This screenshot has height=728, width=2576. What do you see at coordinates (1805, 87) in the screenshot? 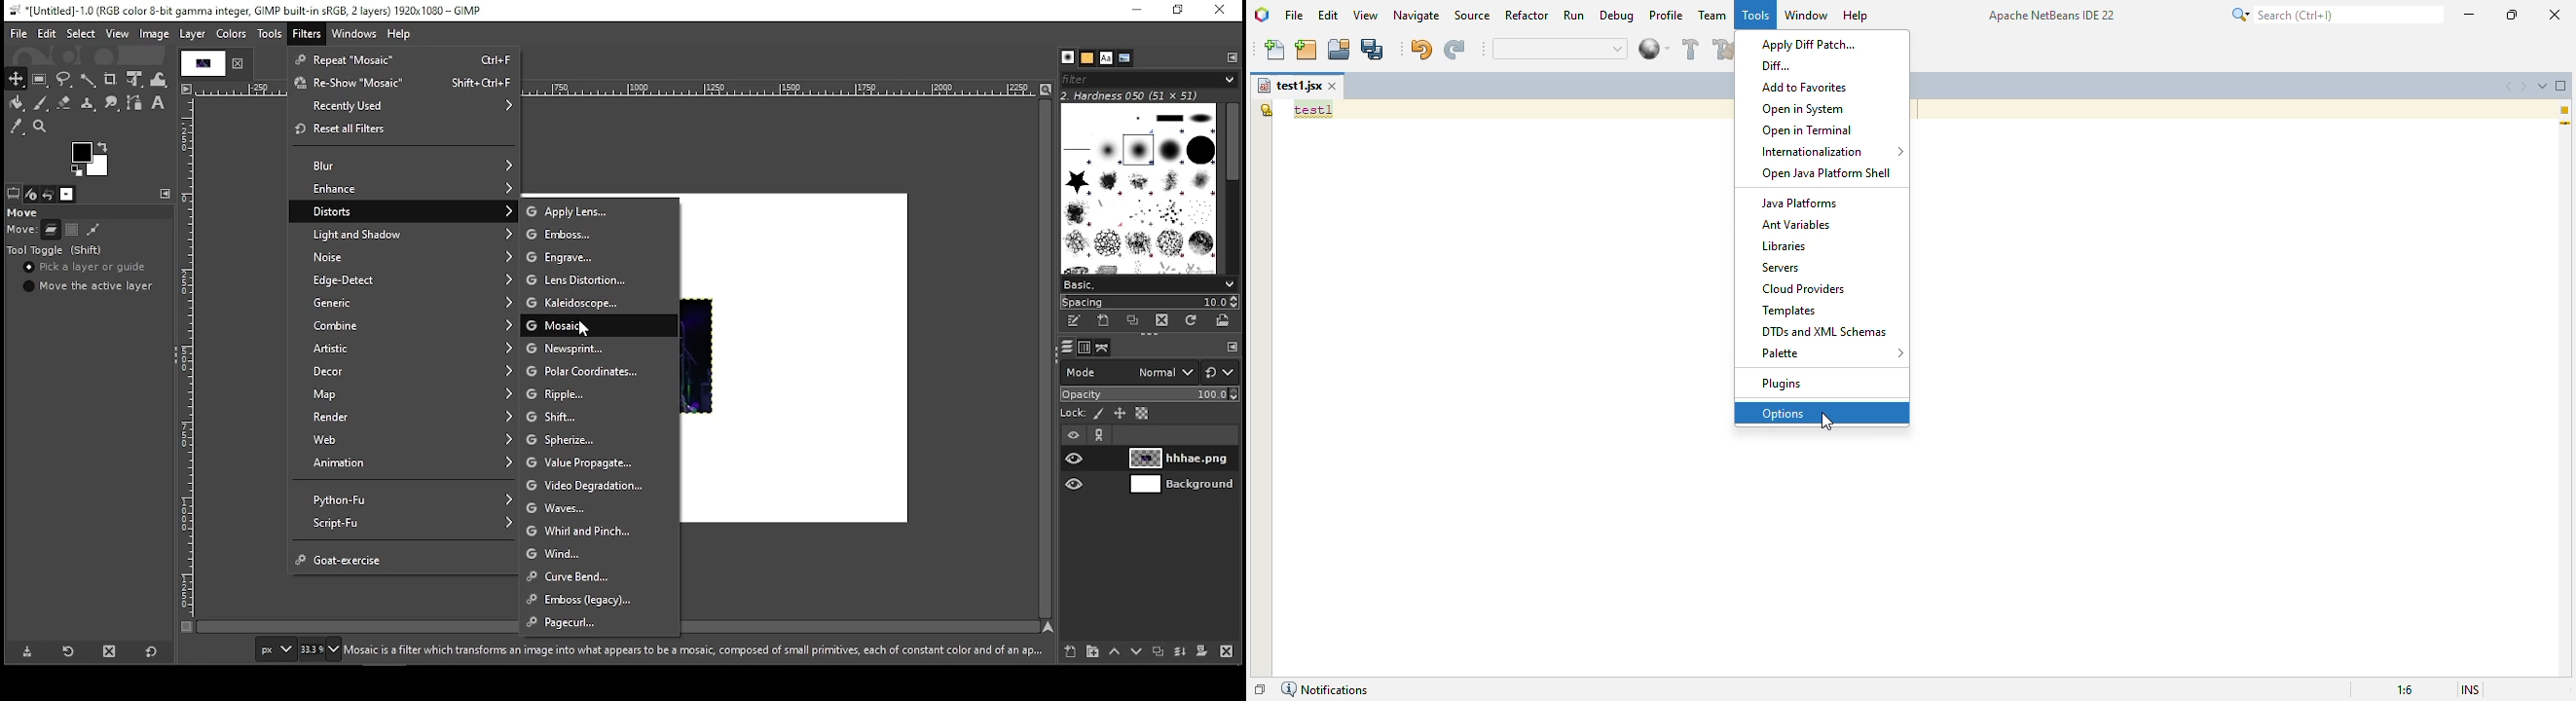
I see `add to favorites` at bounding box center [1805, 87].